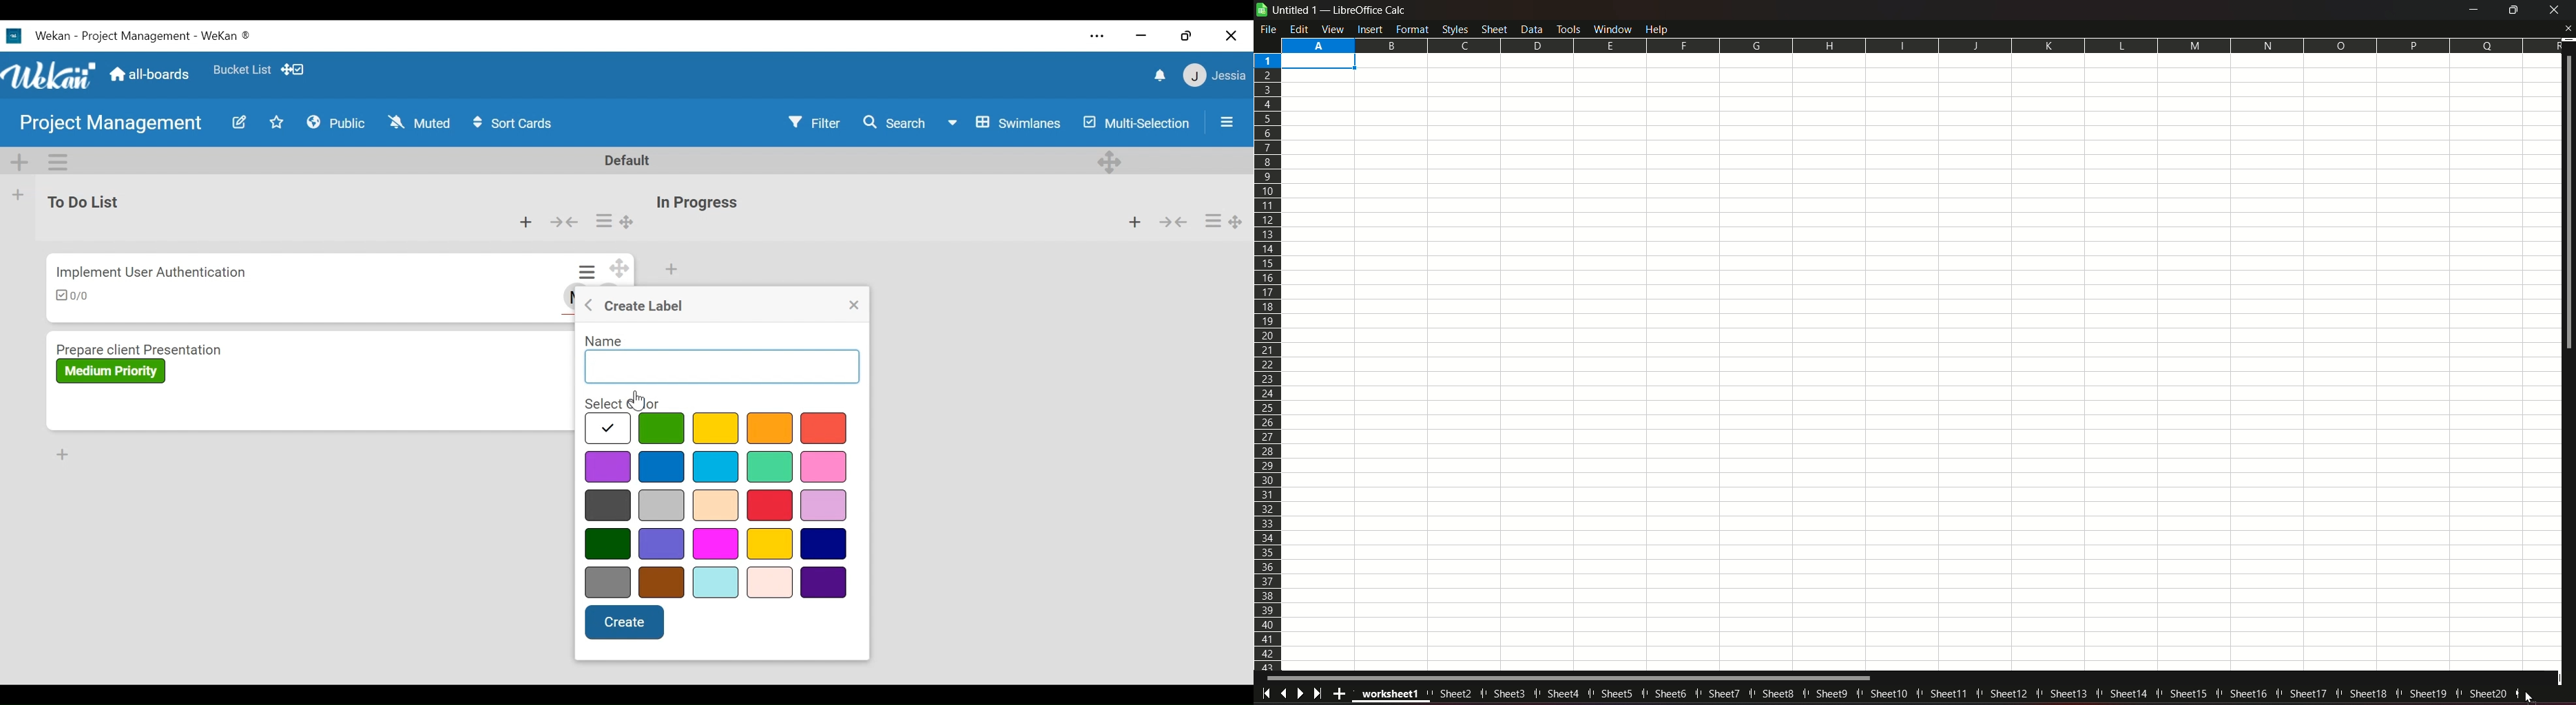 The height and width of the screenshot is (728, 2576). What do you see at coordinates (1004, 123) in the screenshot?
I see `Board View` at bounding box center [1004, 123].